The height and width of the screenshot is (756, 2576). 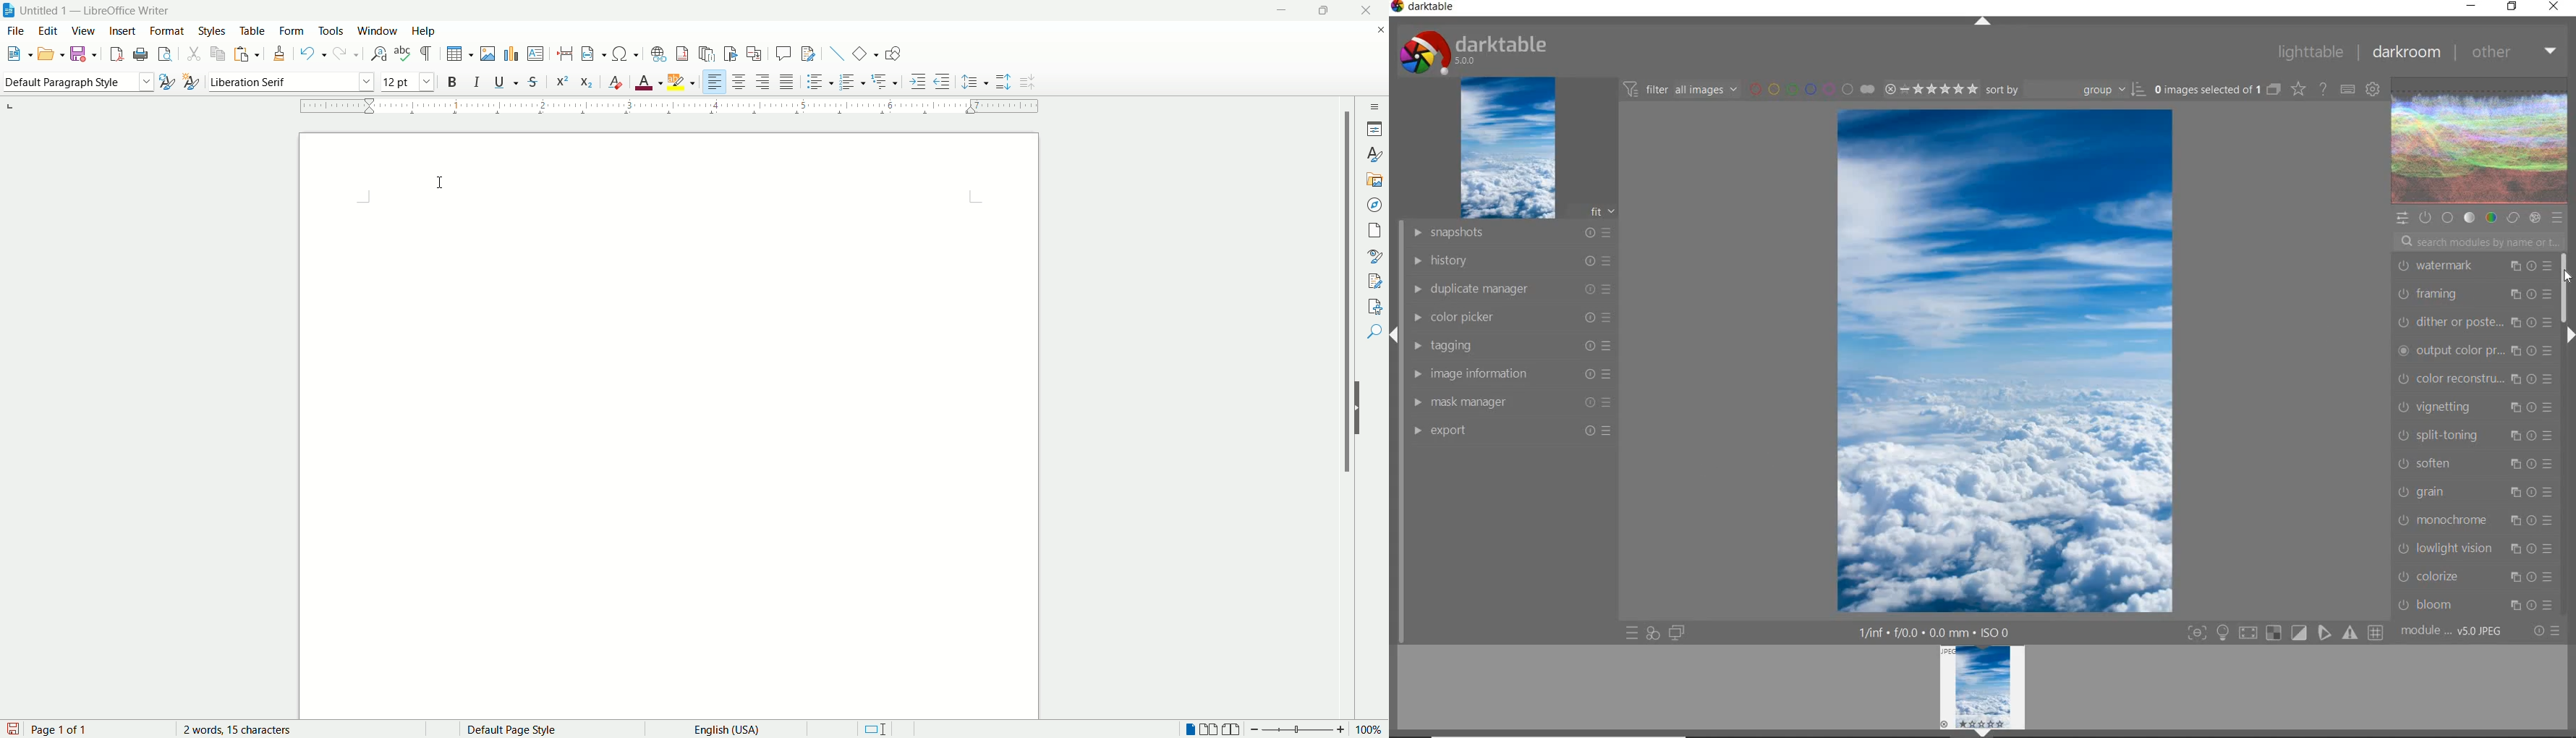 What do you see at coordinates (14, 51) in the screenshot?
I see `new` at bounding box center [14, 51].